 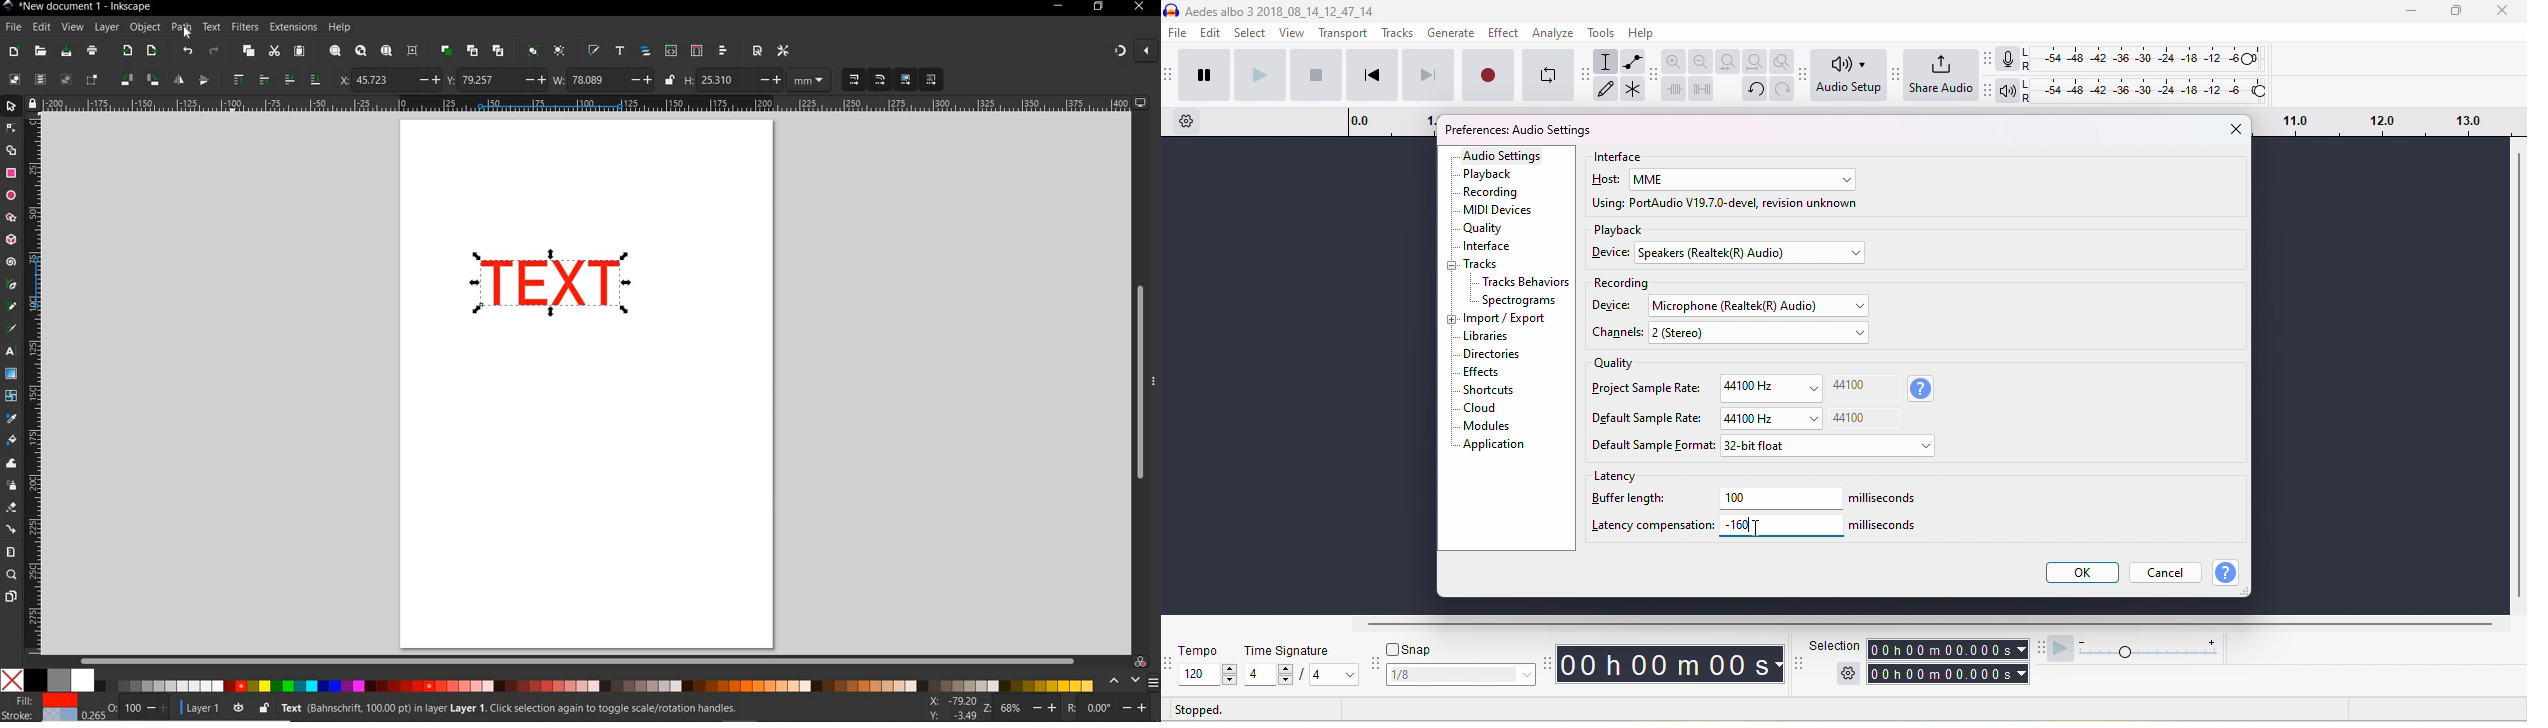 What do you see at coordinates (12, 196) in the screenshot?
I see `ELLIPSE TOOL` at bounding box center [12, 196].